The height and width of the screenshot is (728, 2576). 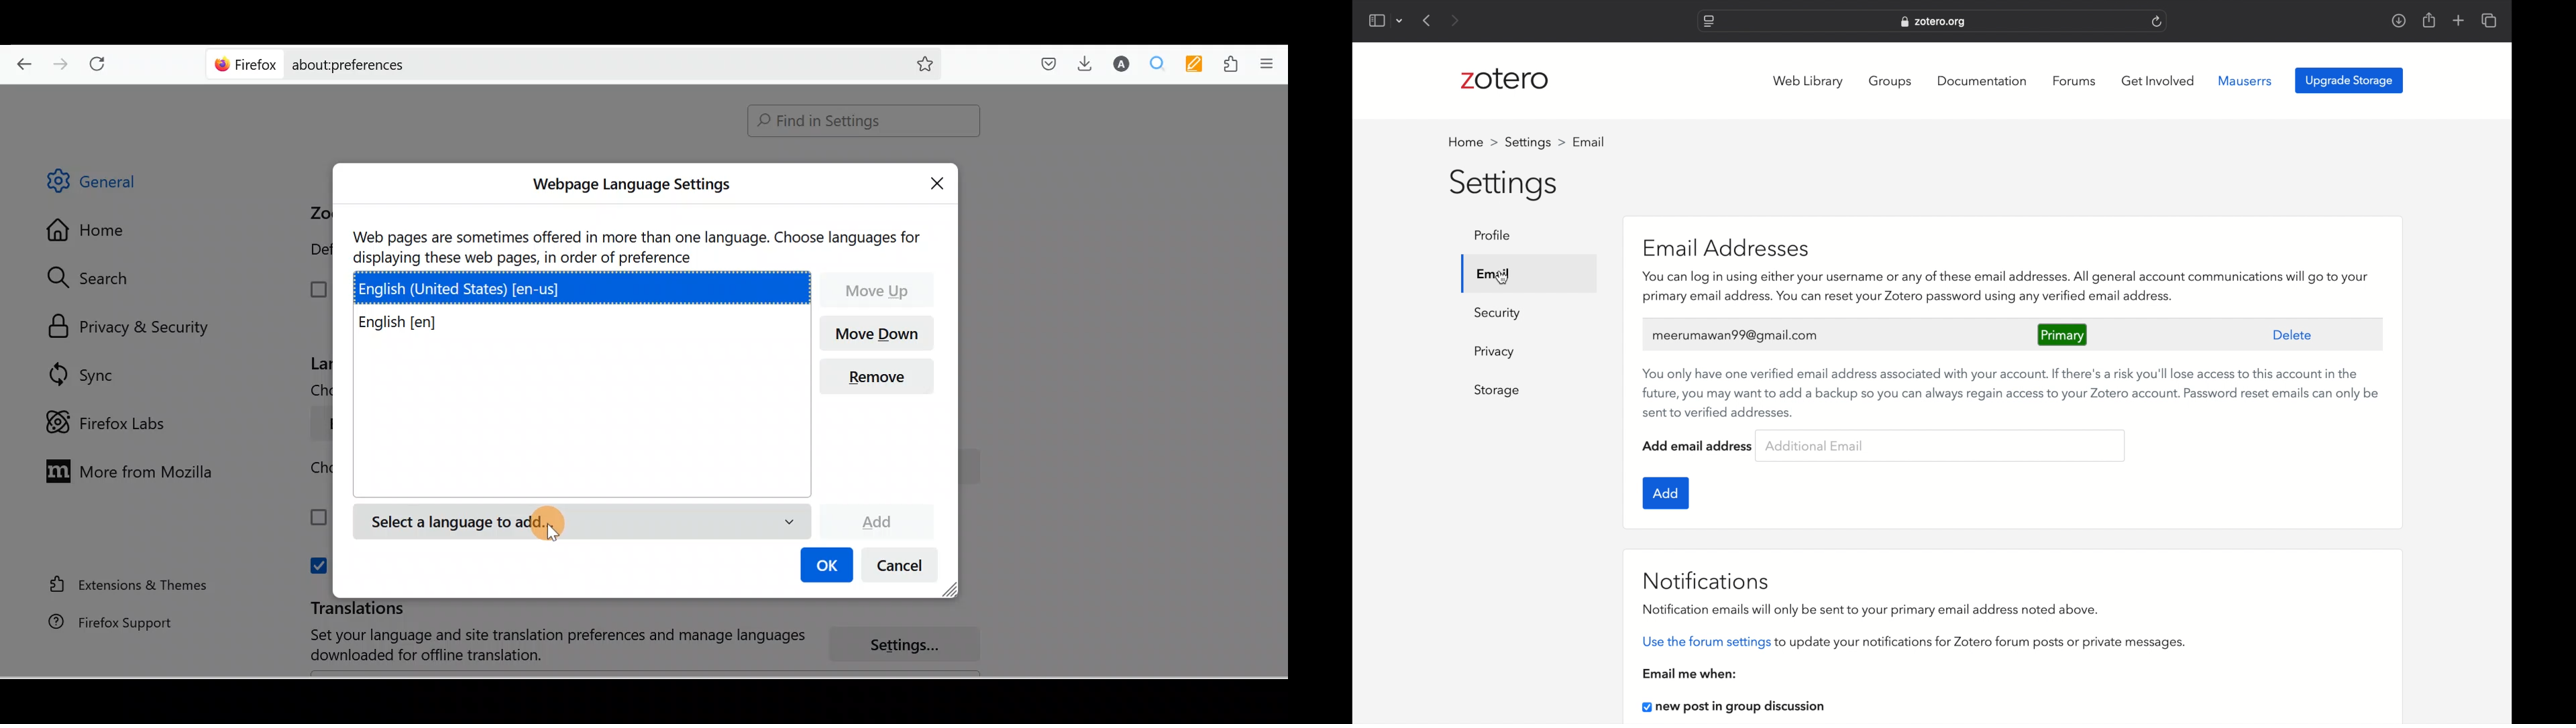 I want to click on use the forum settings to update your notifications for zotero forum posts or private messages, so click(x=1913, y=642).